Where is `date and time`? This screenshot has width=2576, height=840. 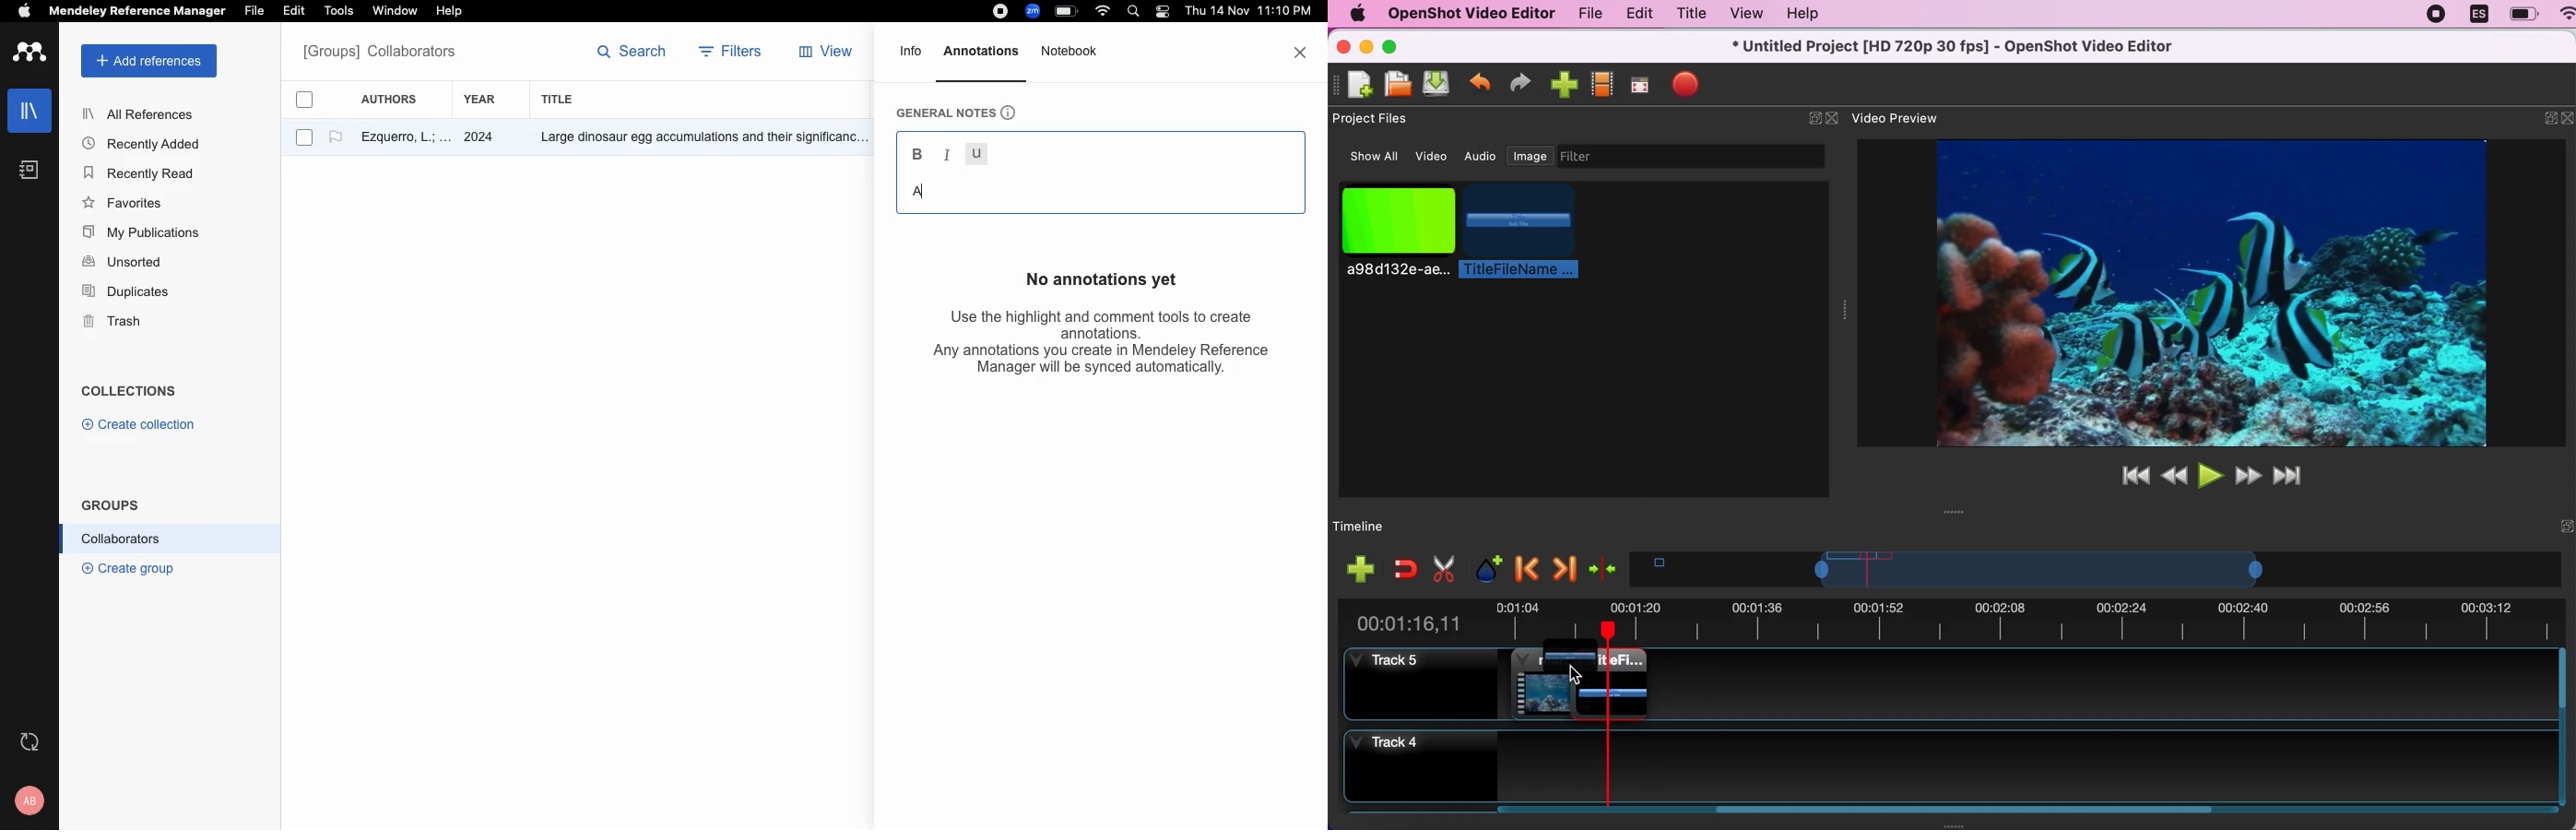
date and time is located at coordinates (1245, 13).